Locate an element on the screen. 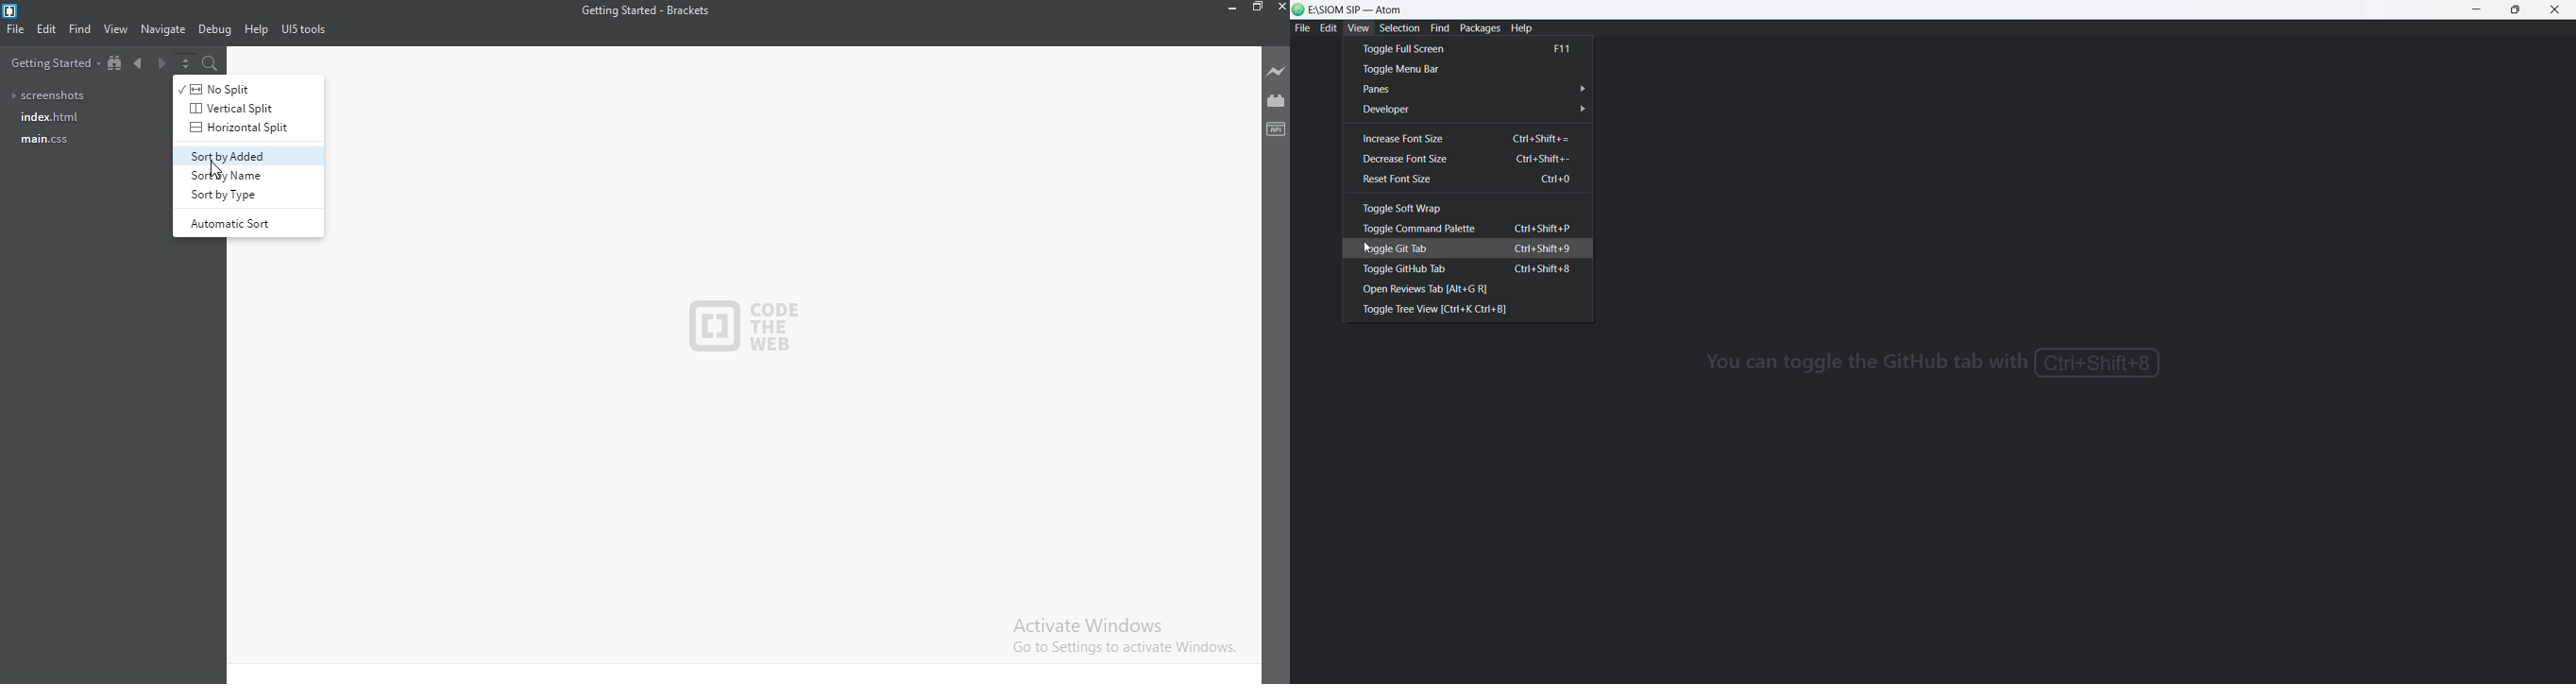 Image resolution: width=2576 pixels, height=700 pixels. toggle tree view is located at coordinates (1437, 308).